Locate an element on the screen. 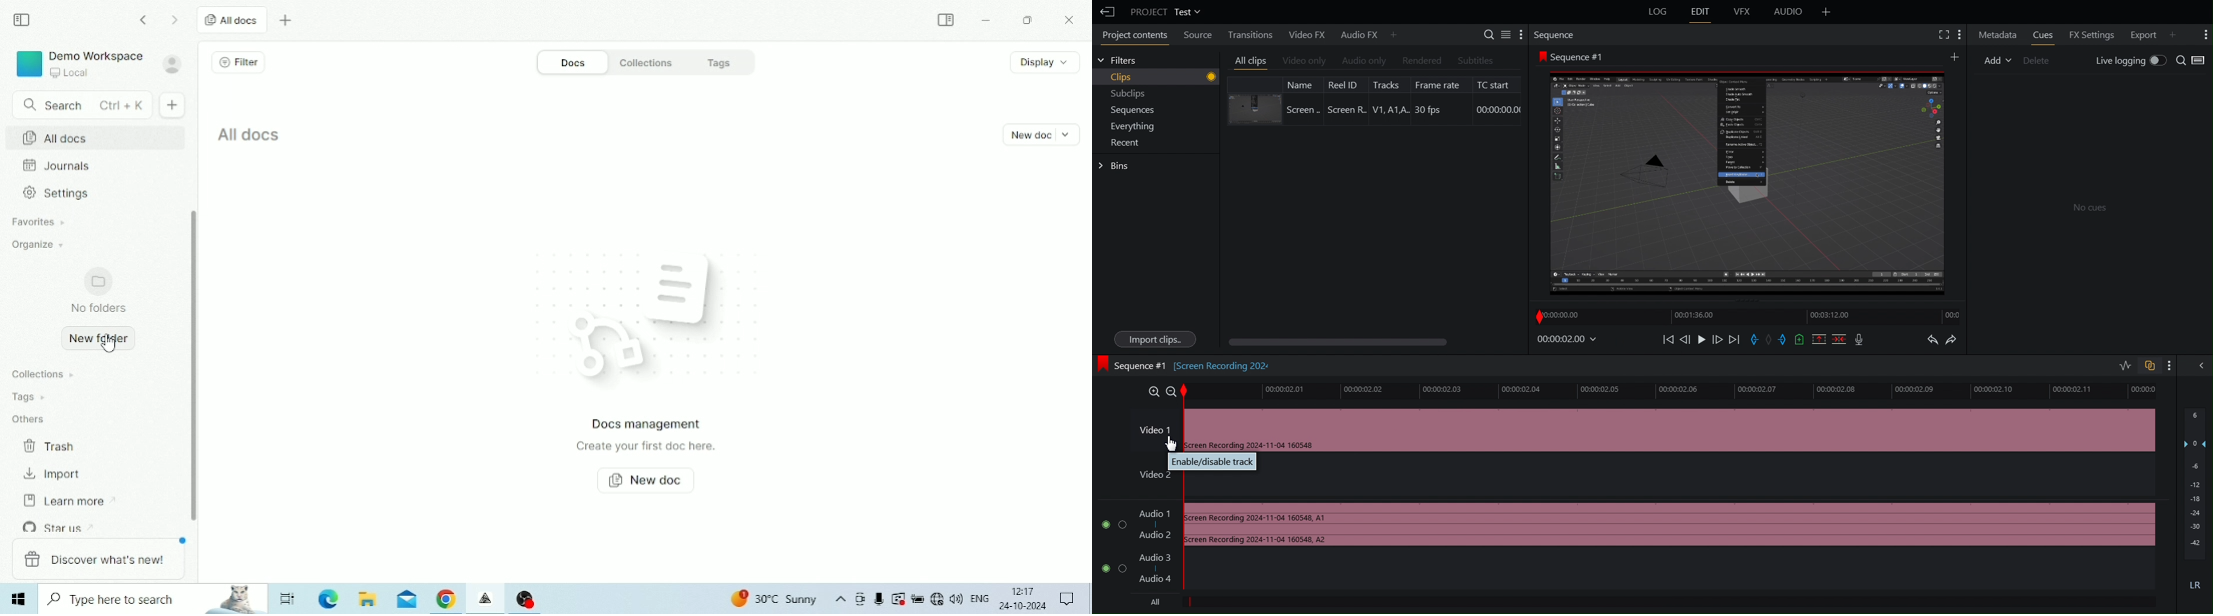  New doc is located at coordinates (1043, 135).